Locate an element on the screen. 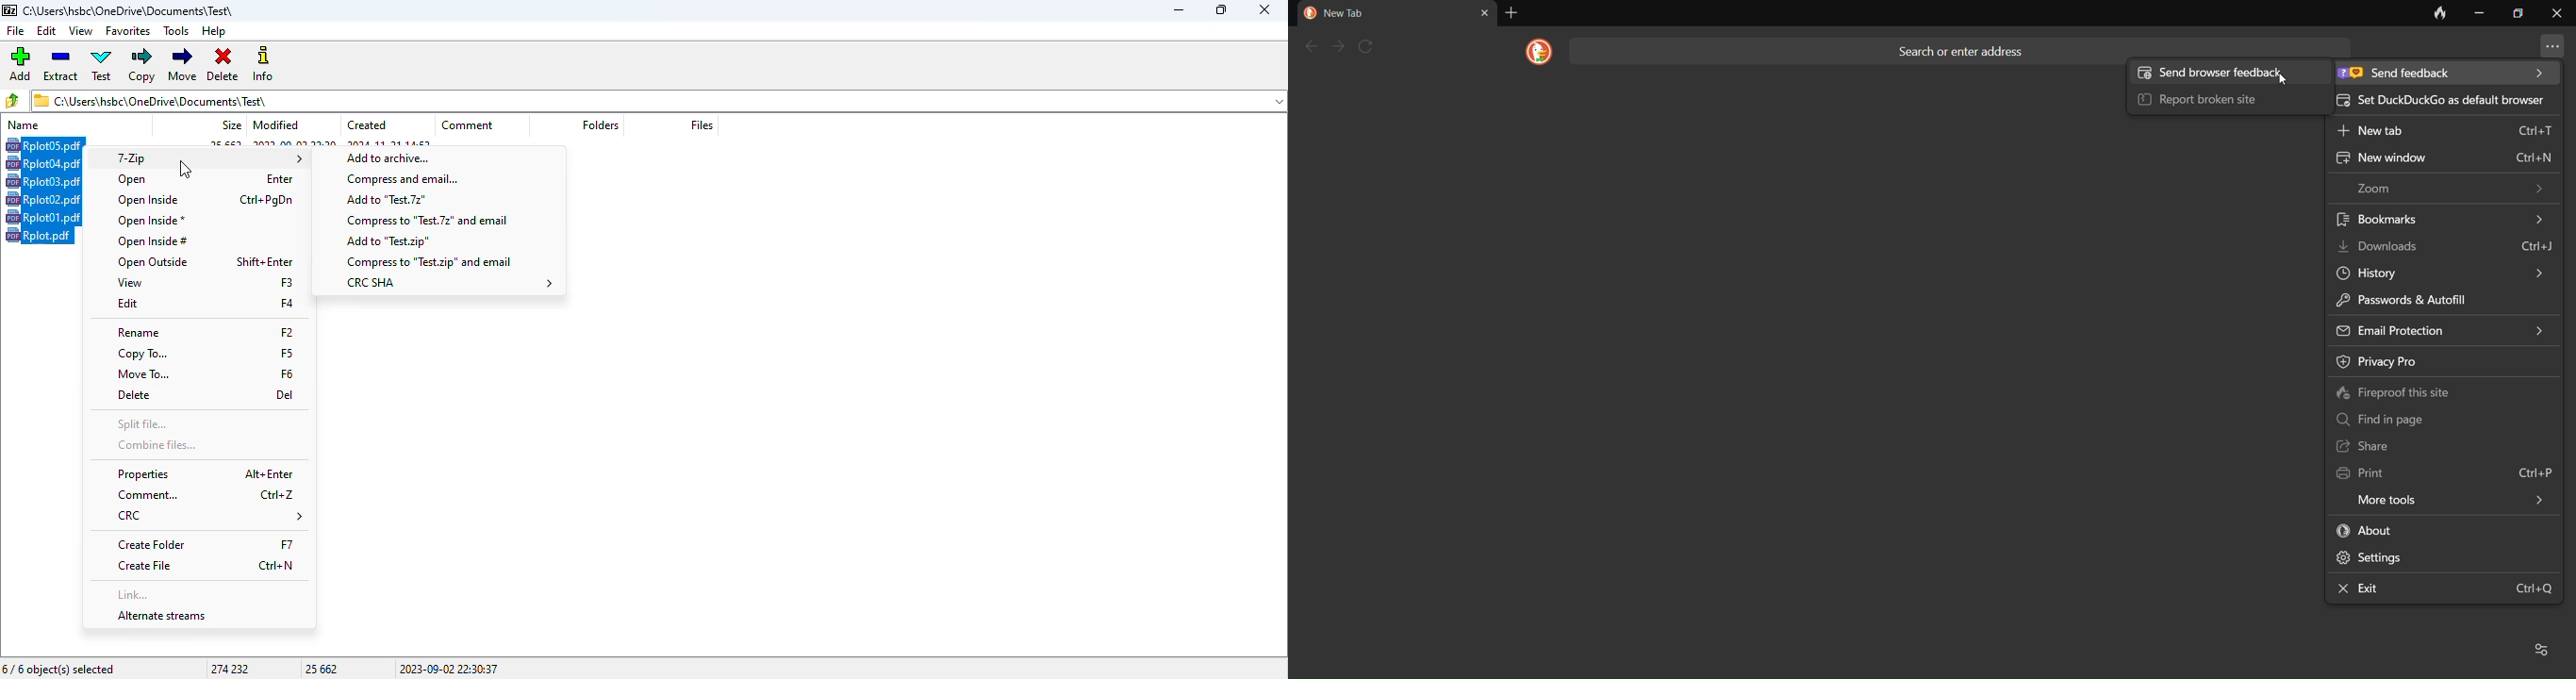 The image size is (2576, 700). 25 662 is located at coordinates (322, 669).